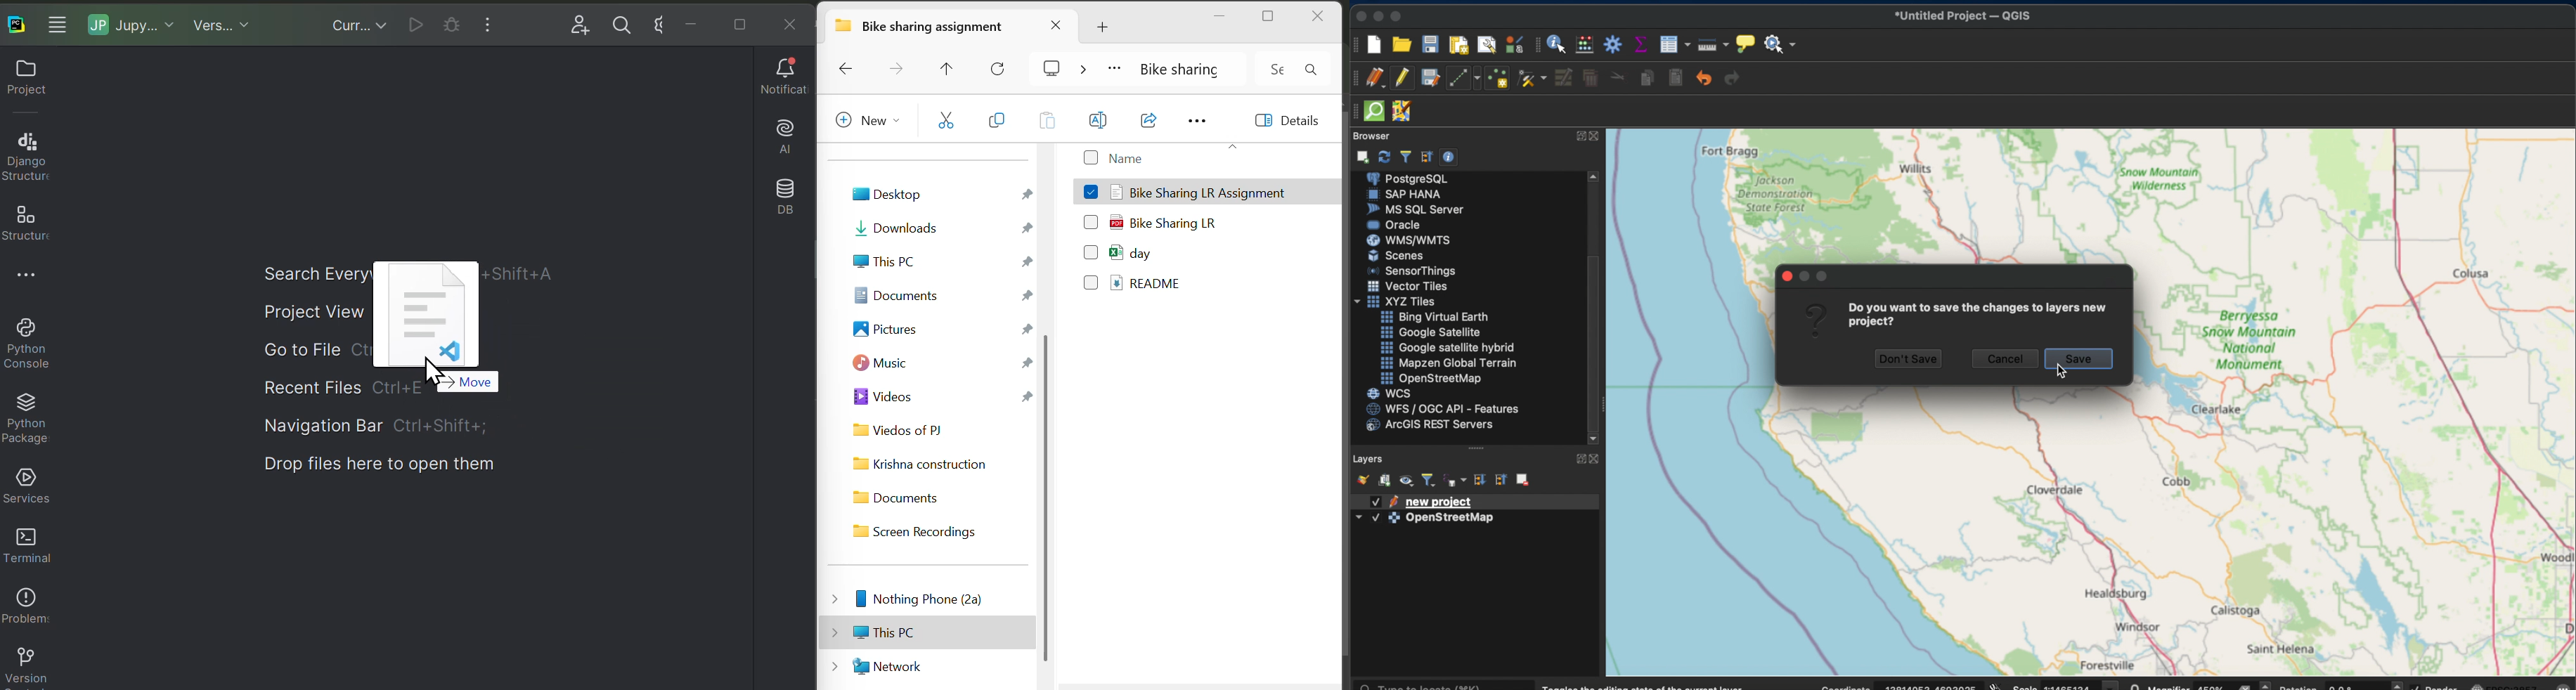  I want to click on Nothing Phone (2a), so click(915, 597).